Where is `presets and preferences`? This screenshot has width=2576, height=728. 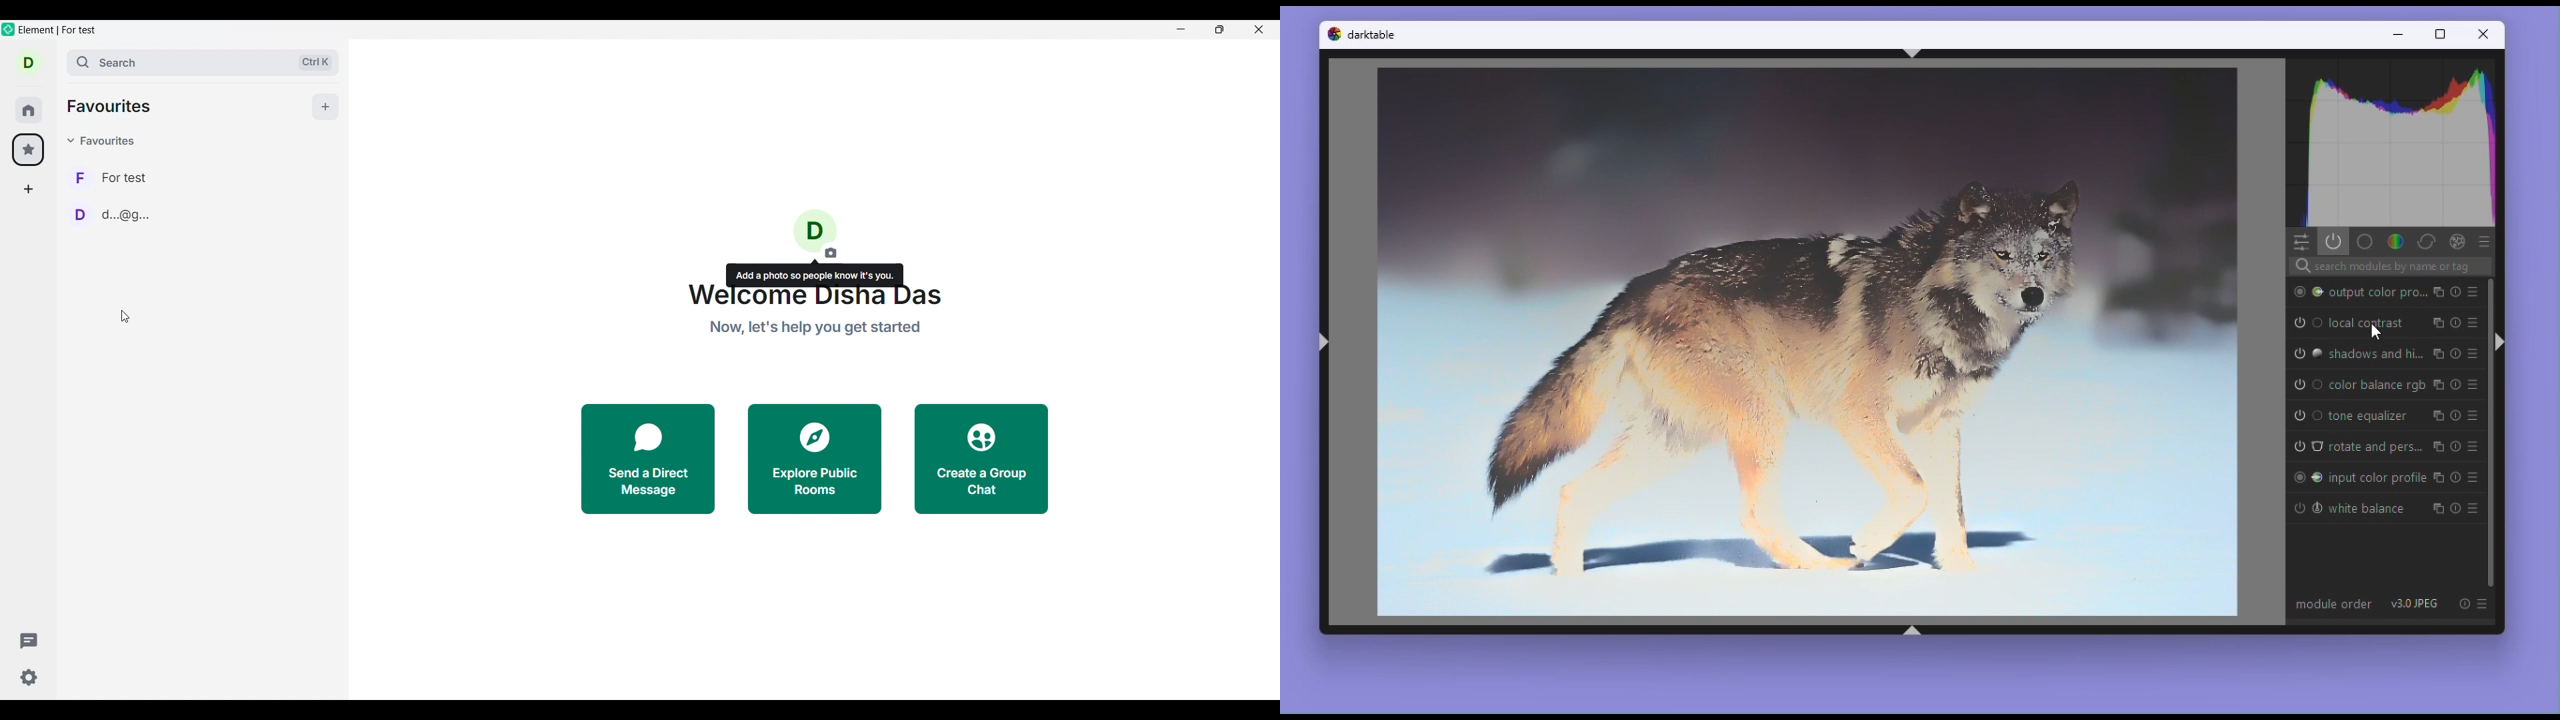 presets and preferences is located at coordinates (2483, 604).